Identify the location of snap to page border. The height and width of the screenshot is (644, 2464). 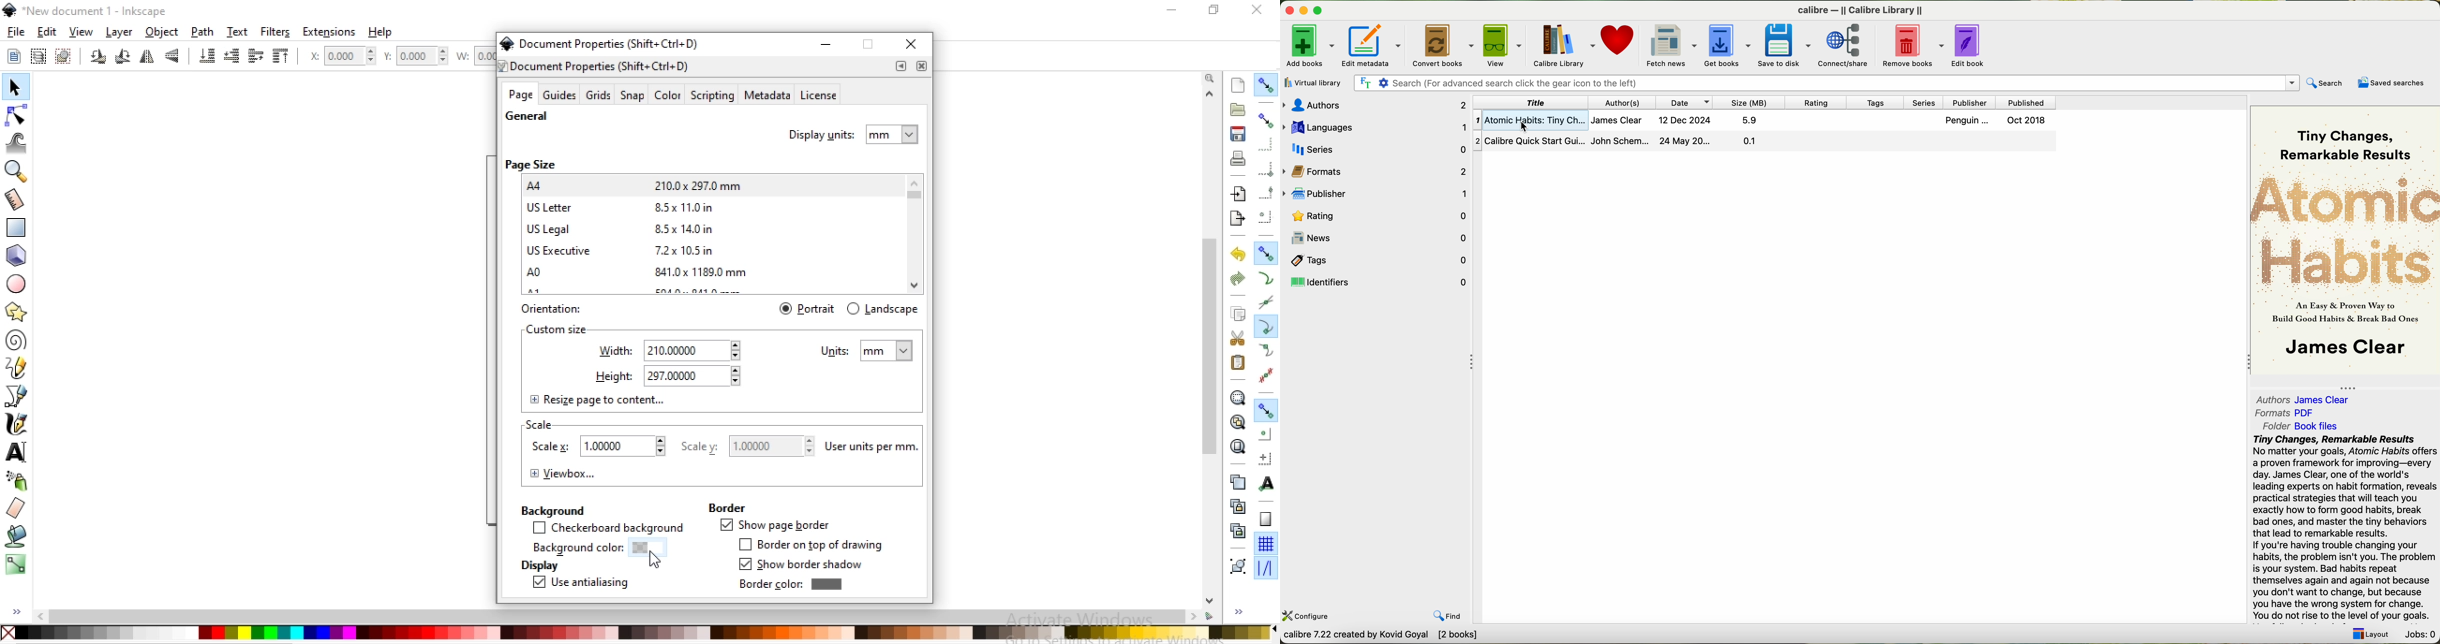
(1266, 520).